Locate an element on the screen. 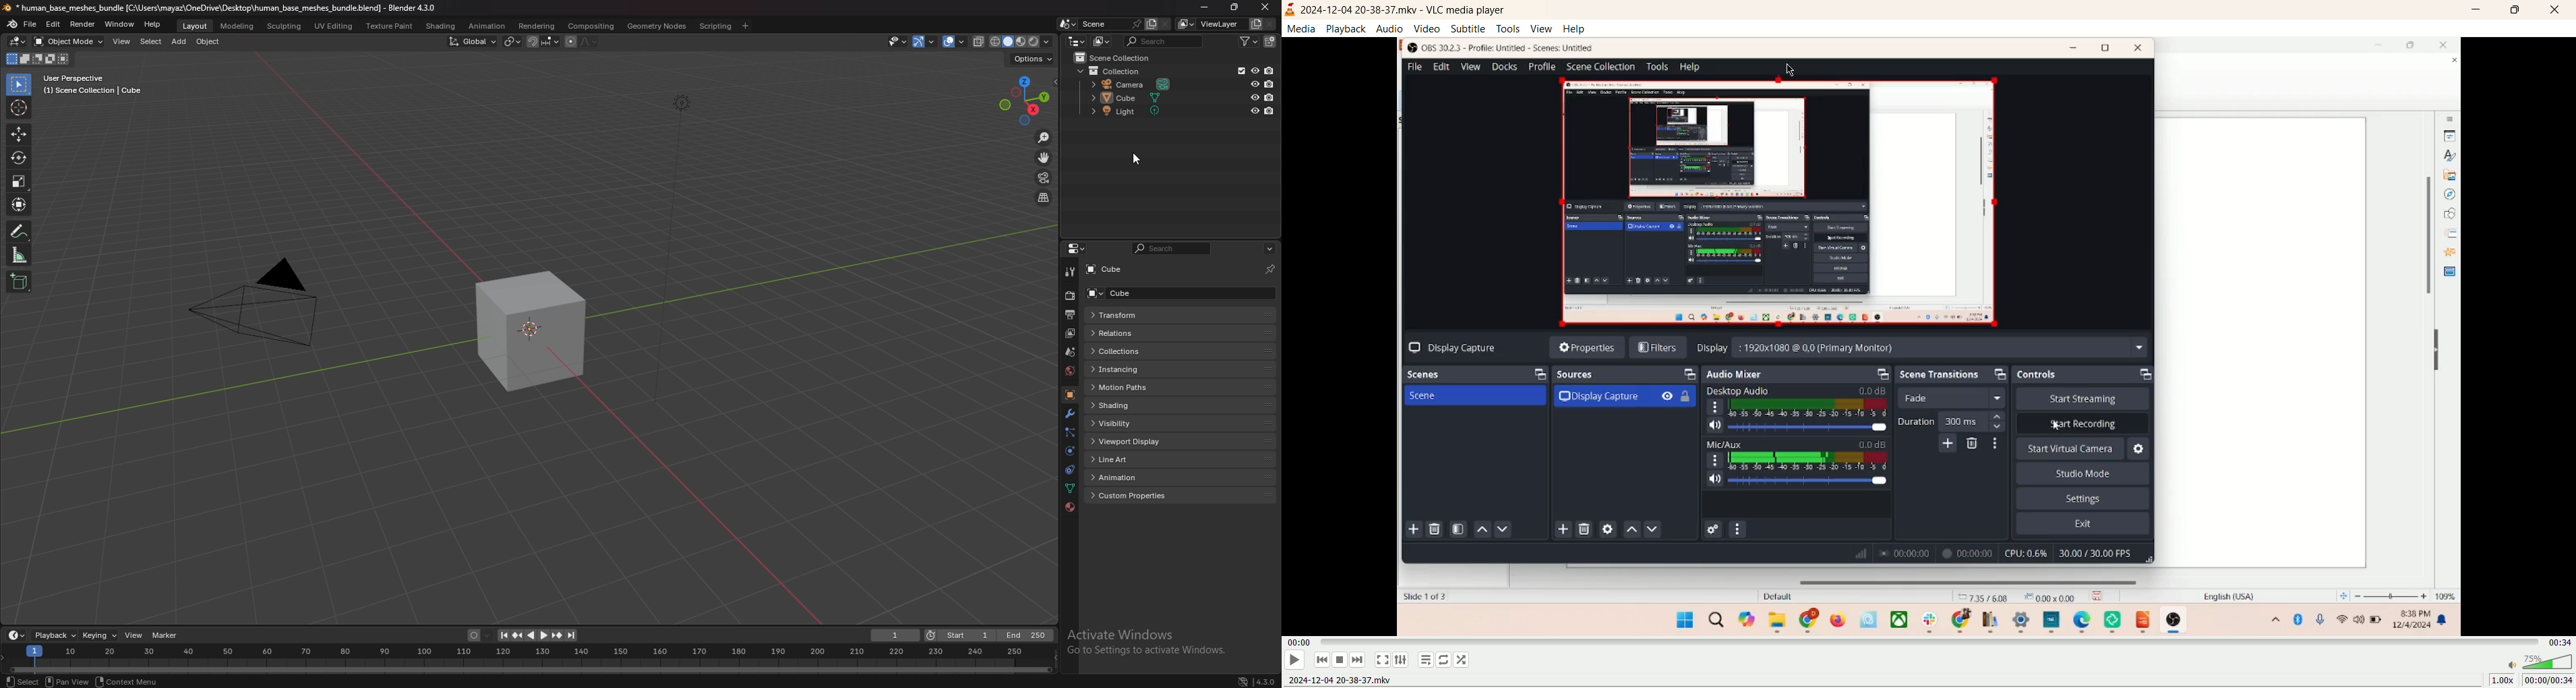 The height and width of the screenshot is (700, 2576). collections is located at coordinates (1136, 351).